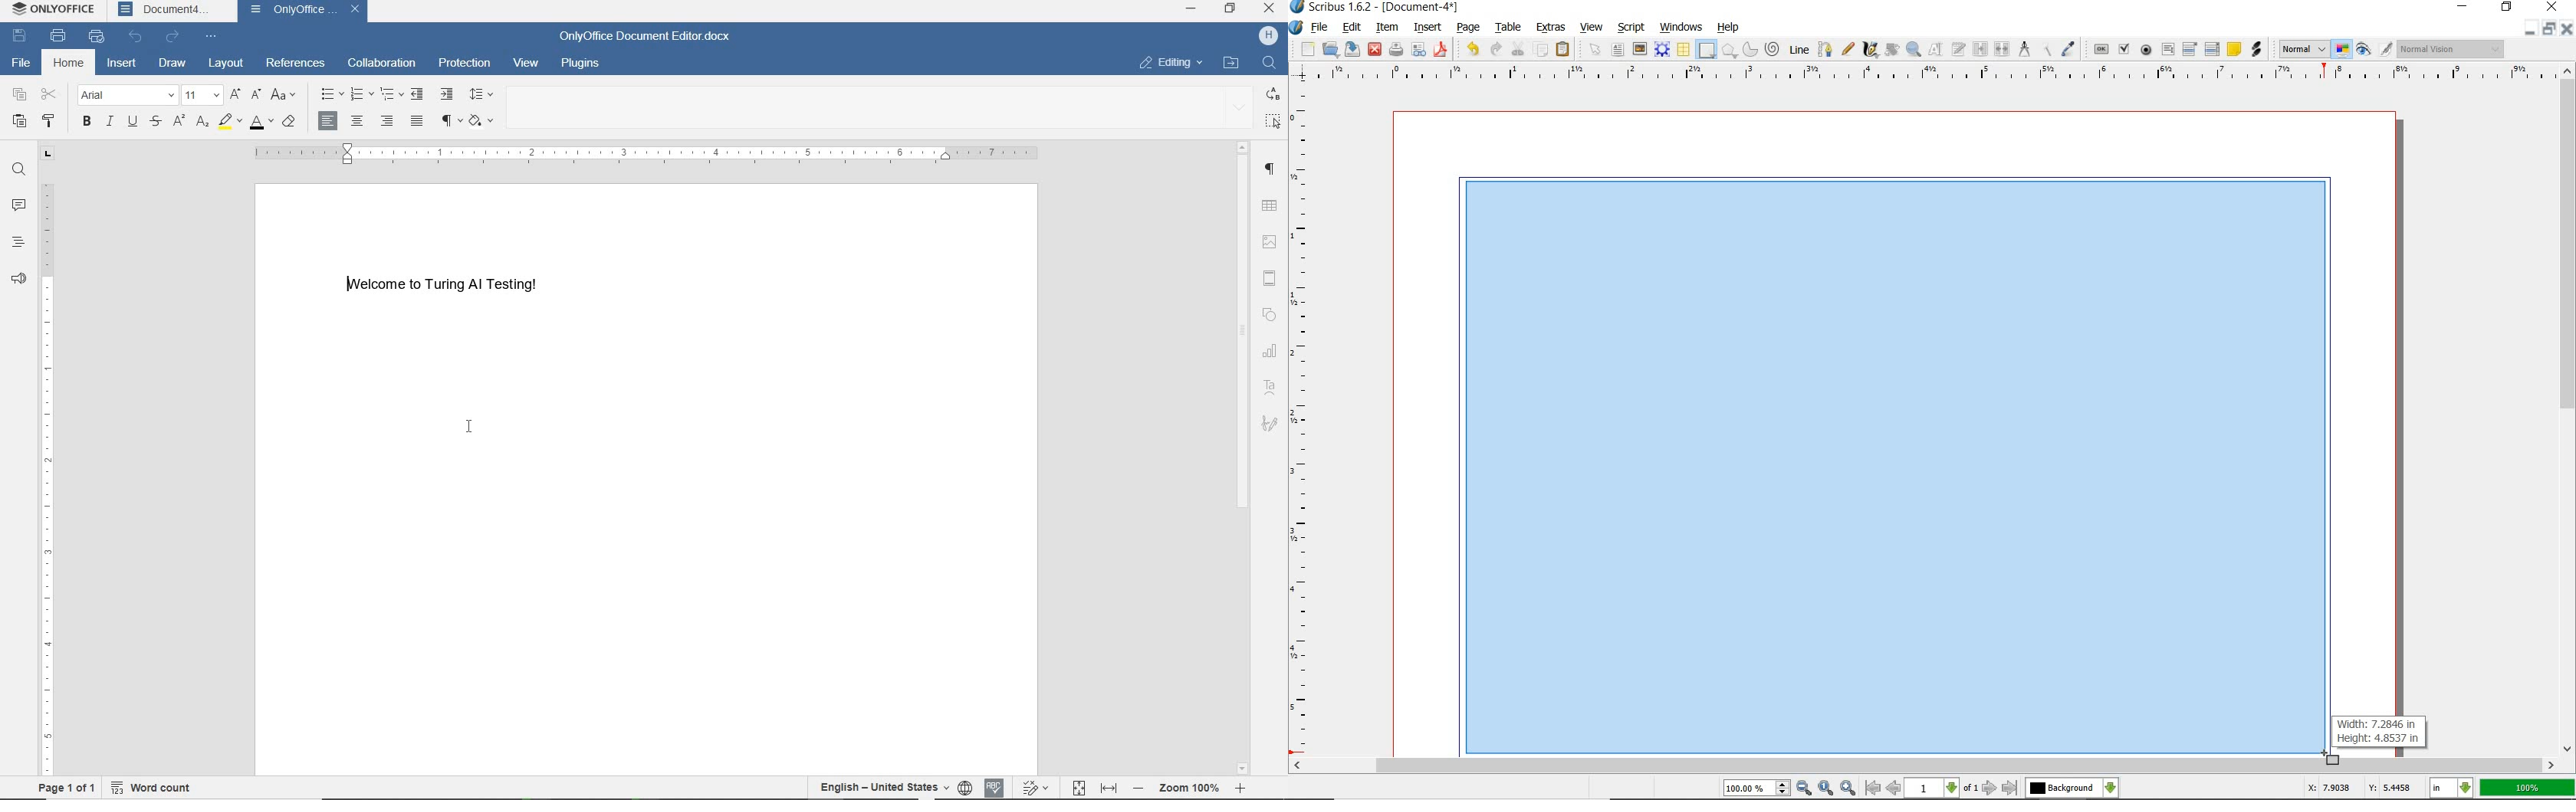 Image resolution: width=2576 pixels, height=812 pixels. I want to click on theme colors, so click(483, 120).